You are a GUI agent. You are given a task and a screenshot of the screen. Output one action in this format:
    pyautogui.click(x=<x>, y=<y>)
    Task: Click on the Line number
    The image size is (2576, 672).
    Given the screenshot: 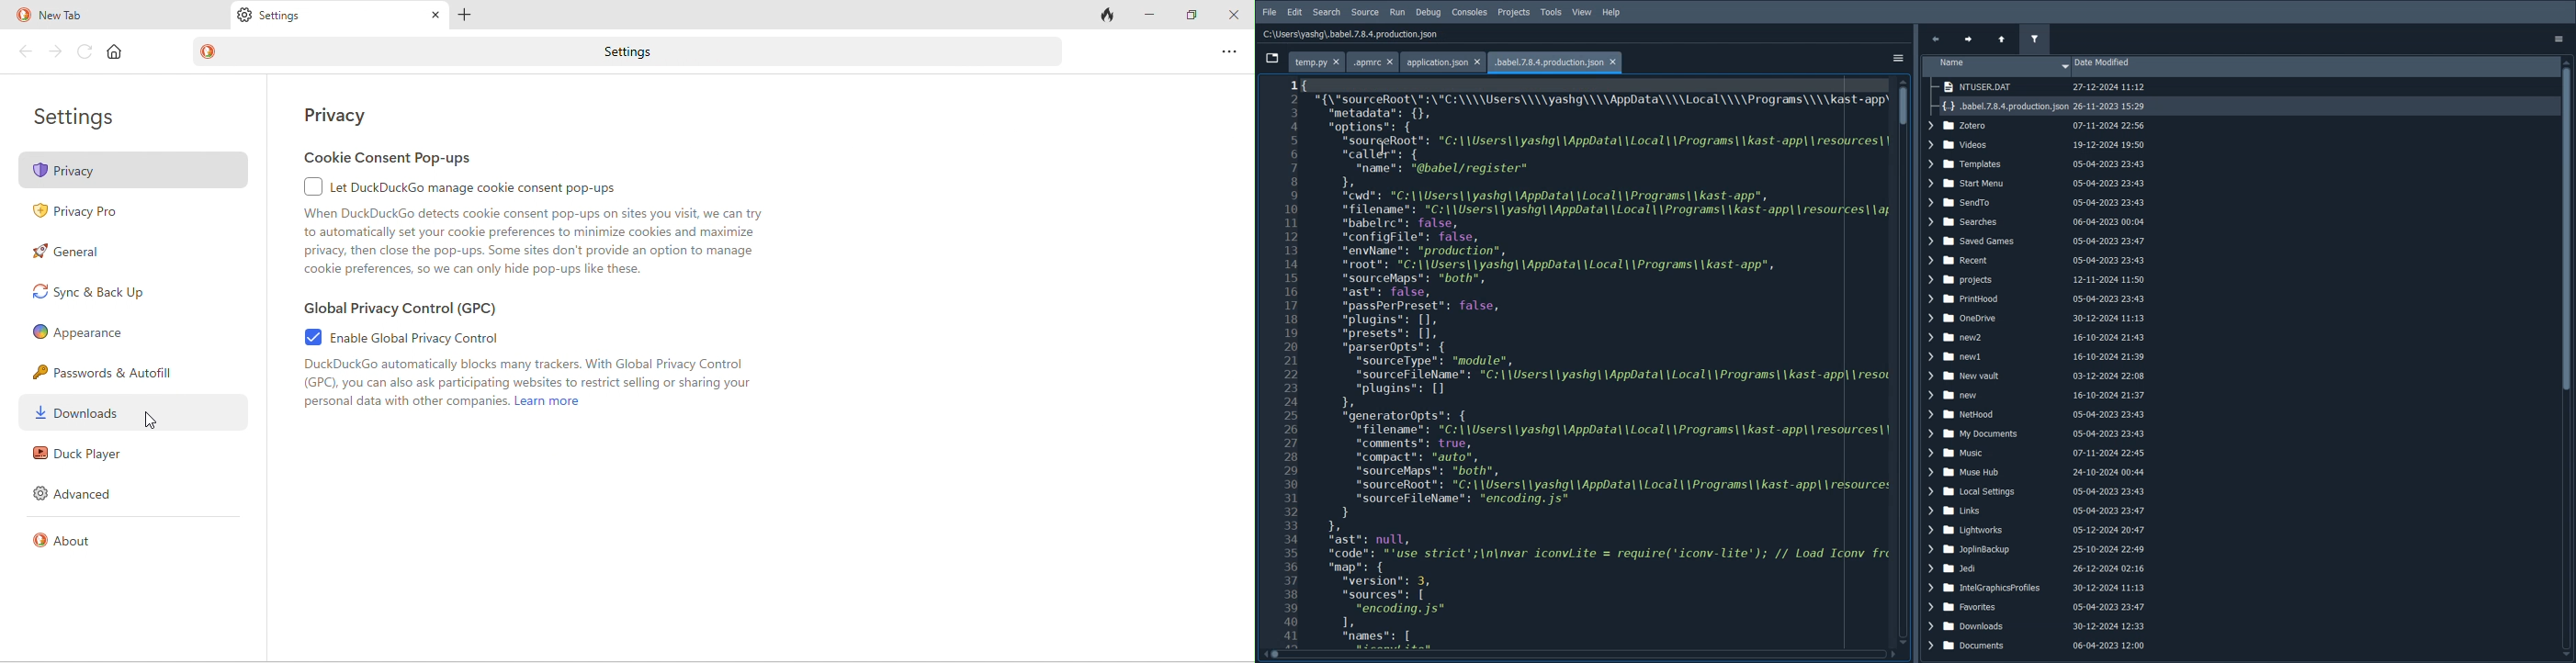 What is the action you would take?
    pyautogui.click(x=1277, y=362)
    